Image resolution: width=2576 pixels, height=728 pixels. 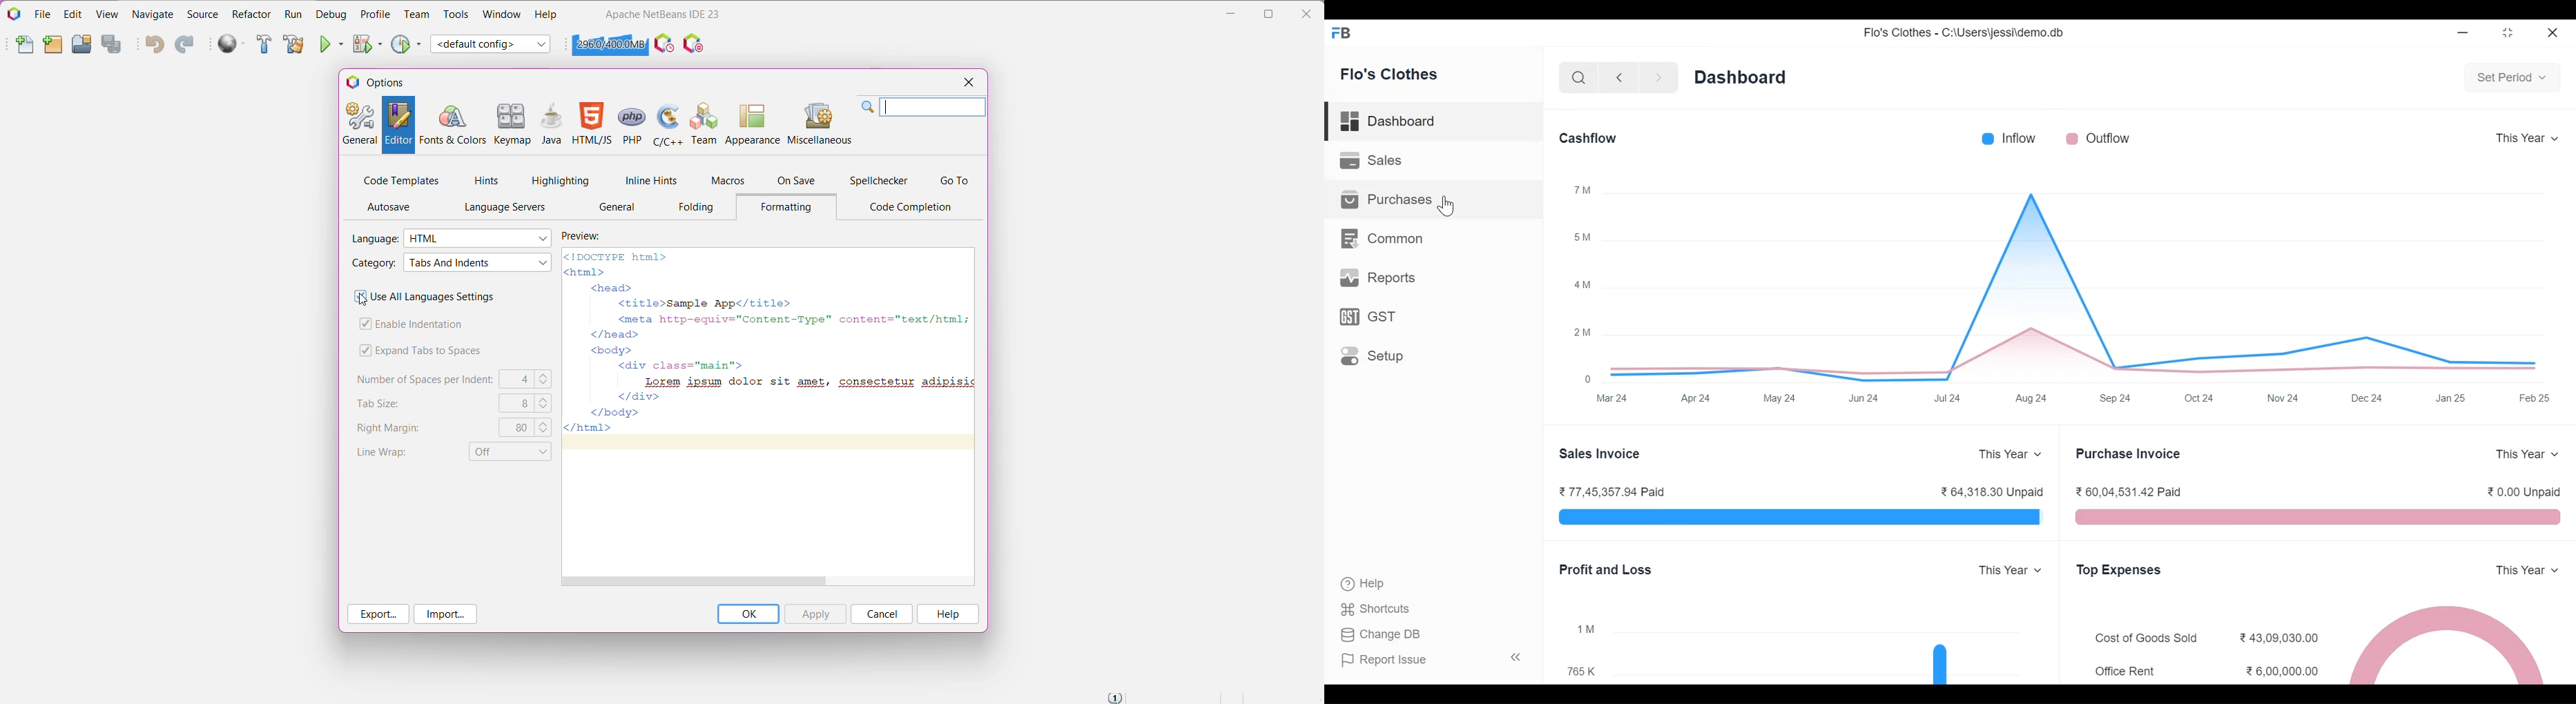 What do you see at coordinates (1780, 397) in the screenshot?
I see `May 24` at bounding box center [1780, 397].